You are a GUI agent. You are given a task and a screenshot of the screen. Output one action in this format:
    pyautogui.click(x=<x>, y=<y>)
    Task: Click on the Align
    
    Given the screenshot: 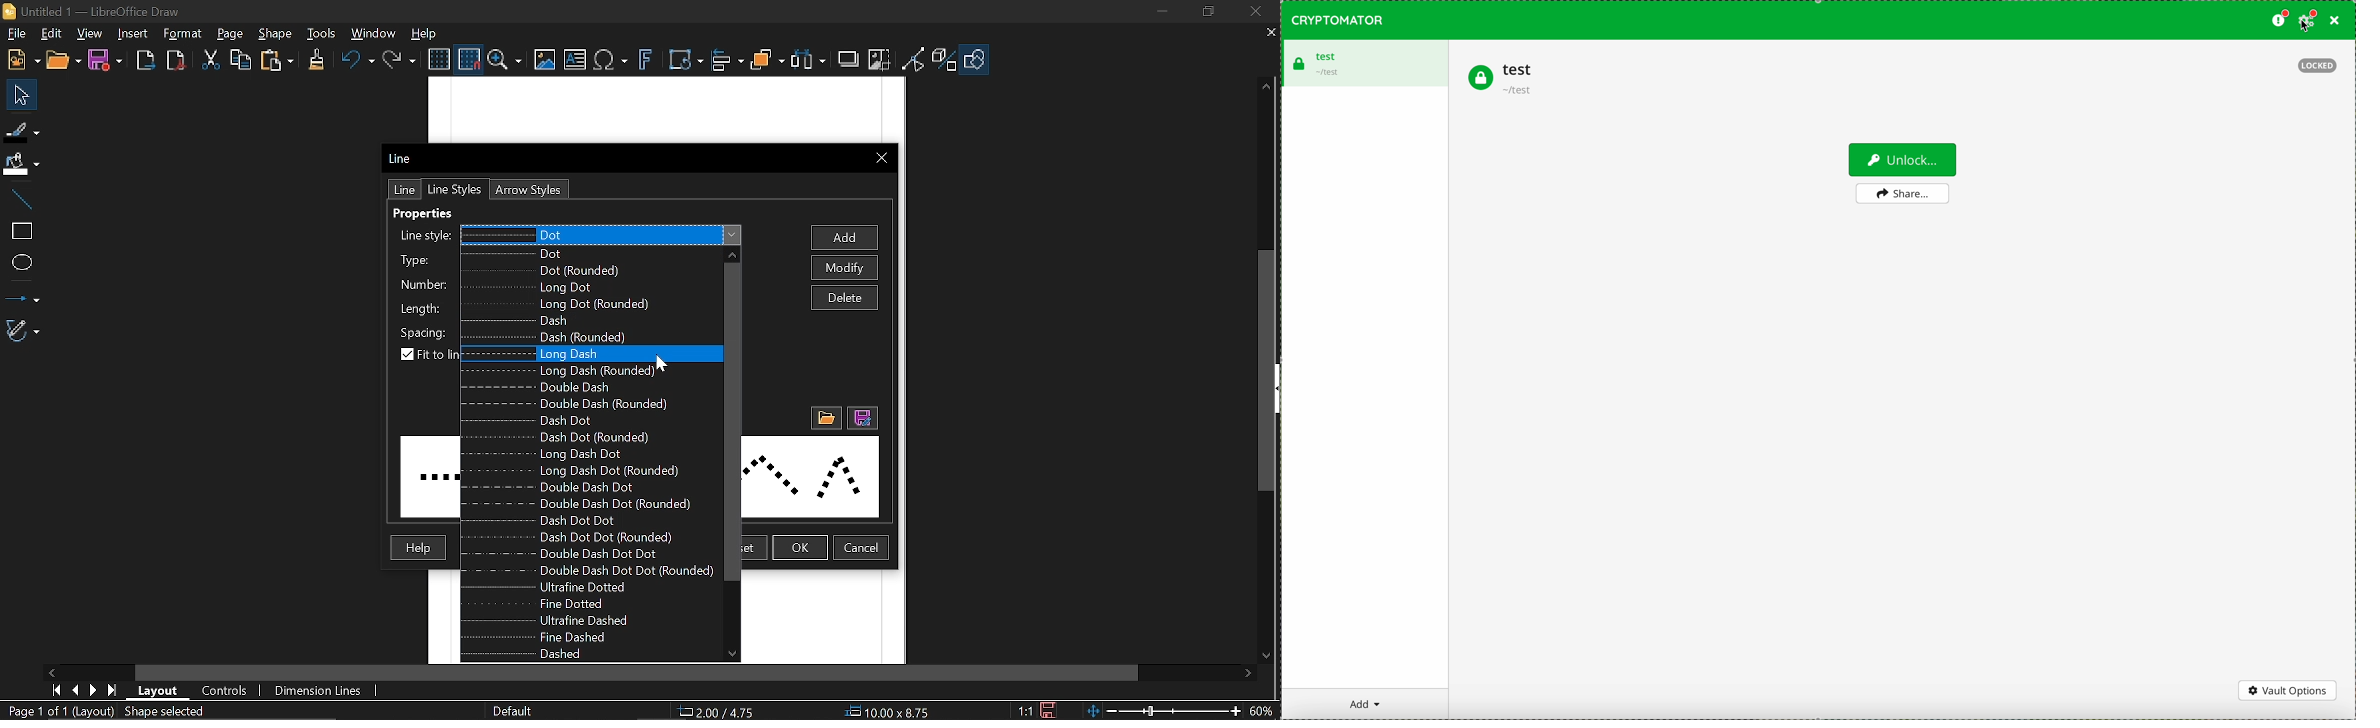 What is the action you would take?
    pyautogui.click(x=728, y=61)
    